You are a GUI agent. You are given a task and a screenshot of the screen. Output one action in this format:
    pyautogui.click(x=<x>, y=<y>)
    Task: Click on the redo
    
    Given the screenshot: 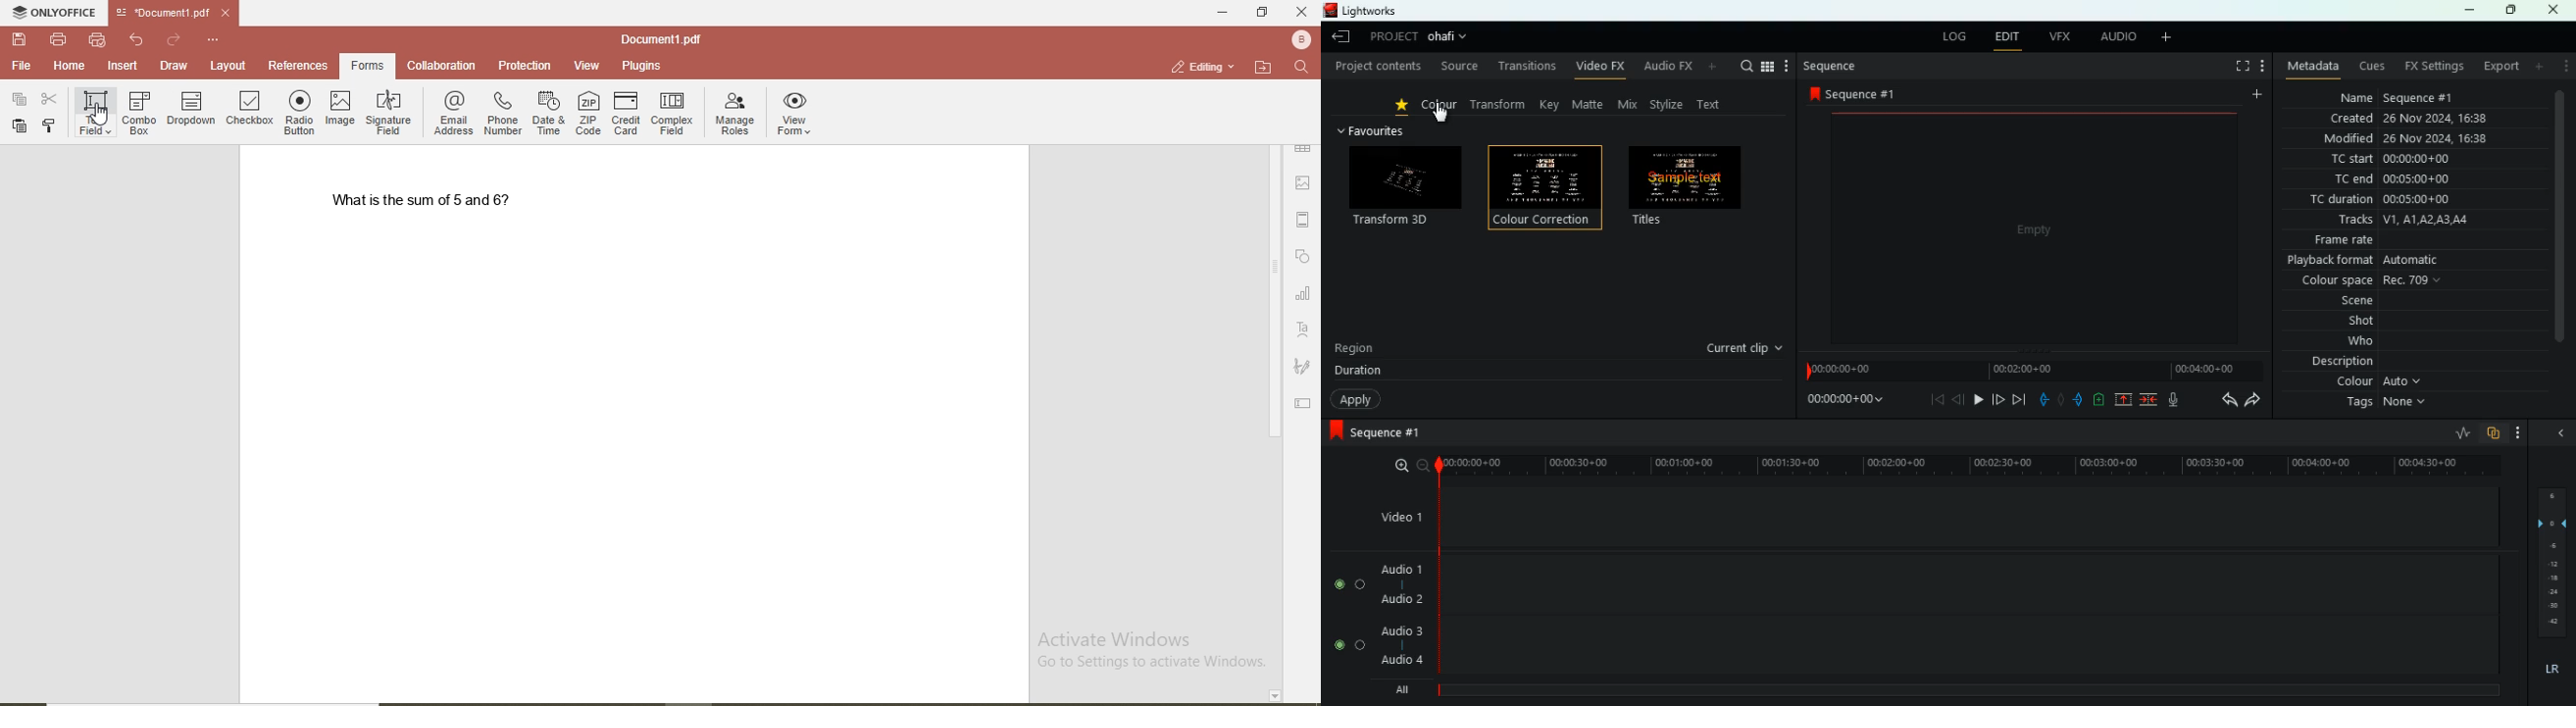 What is the action you would take?
    pyautogui.click(x=172, y=36)
    